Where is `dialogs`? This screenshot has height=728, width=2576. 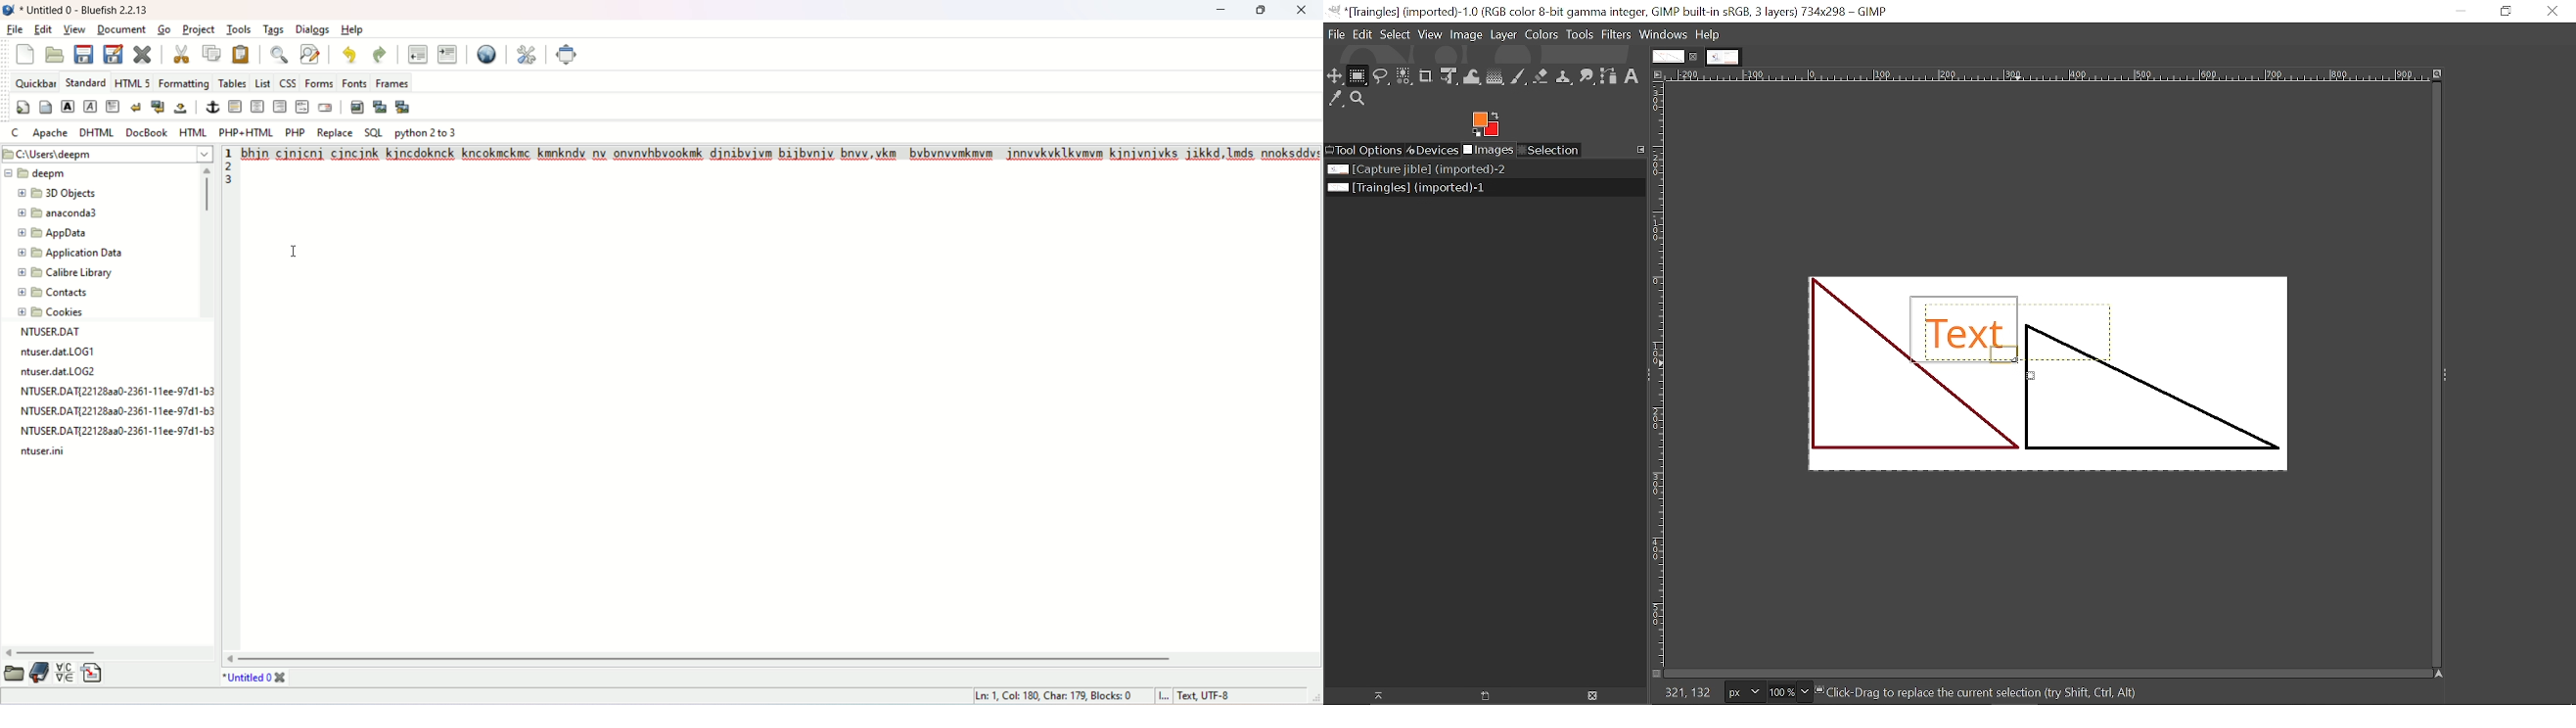 dialogs is located at coordinates (316, 29).